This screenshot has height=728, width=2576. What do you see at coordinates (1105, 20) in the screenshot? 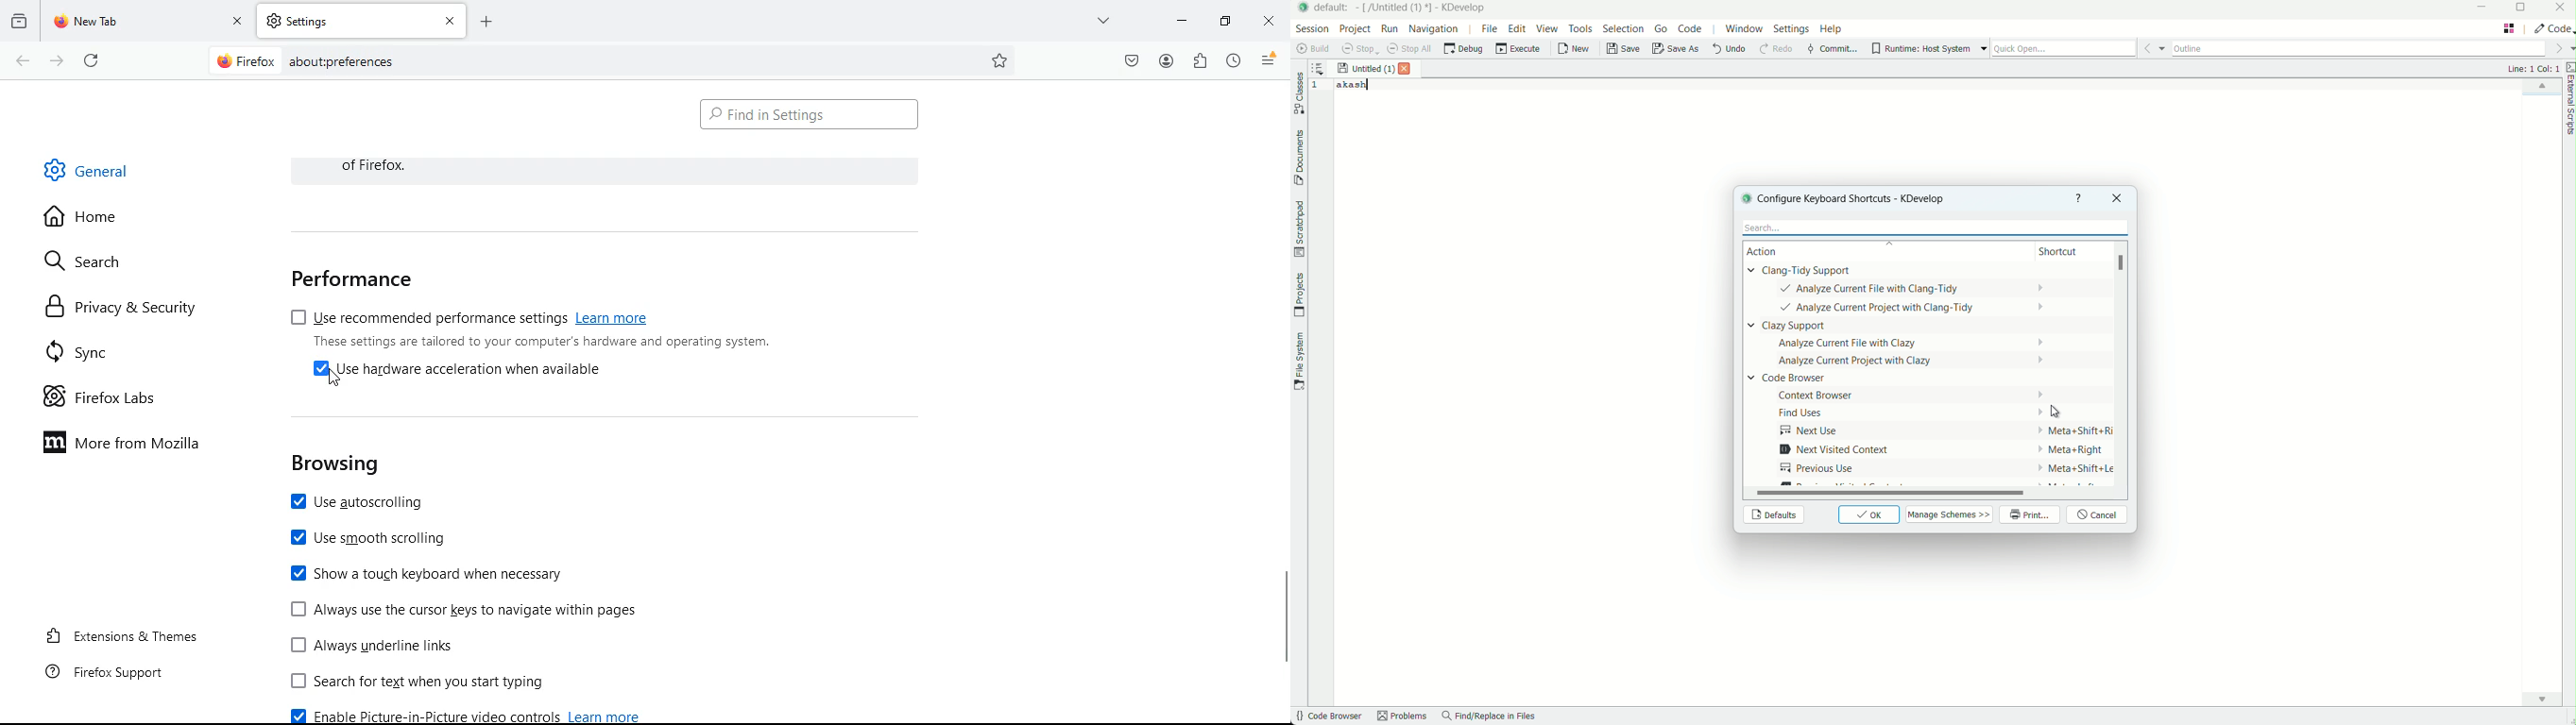
I see `more` at bounding box center [1105, 20].